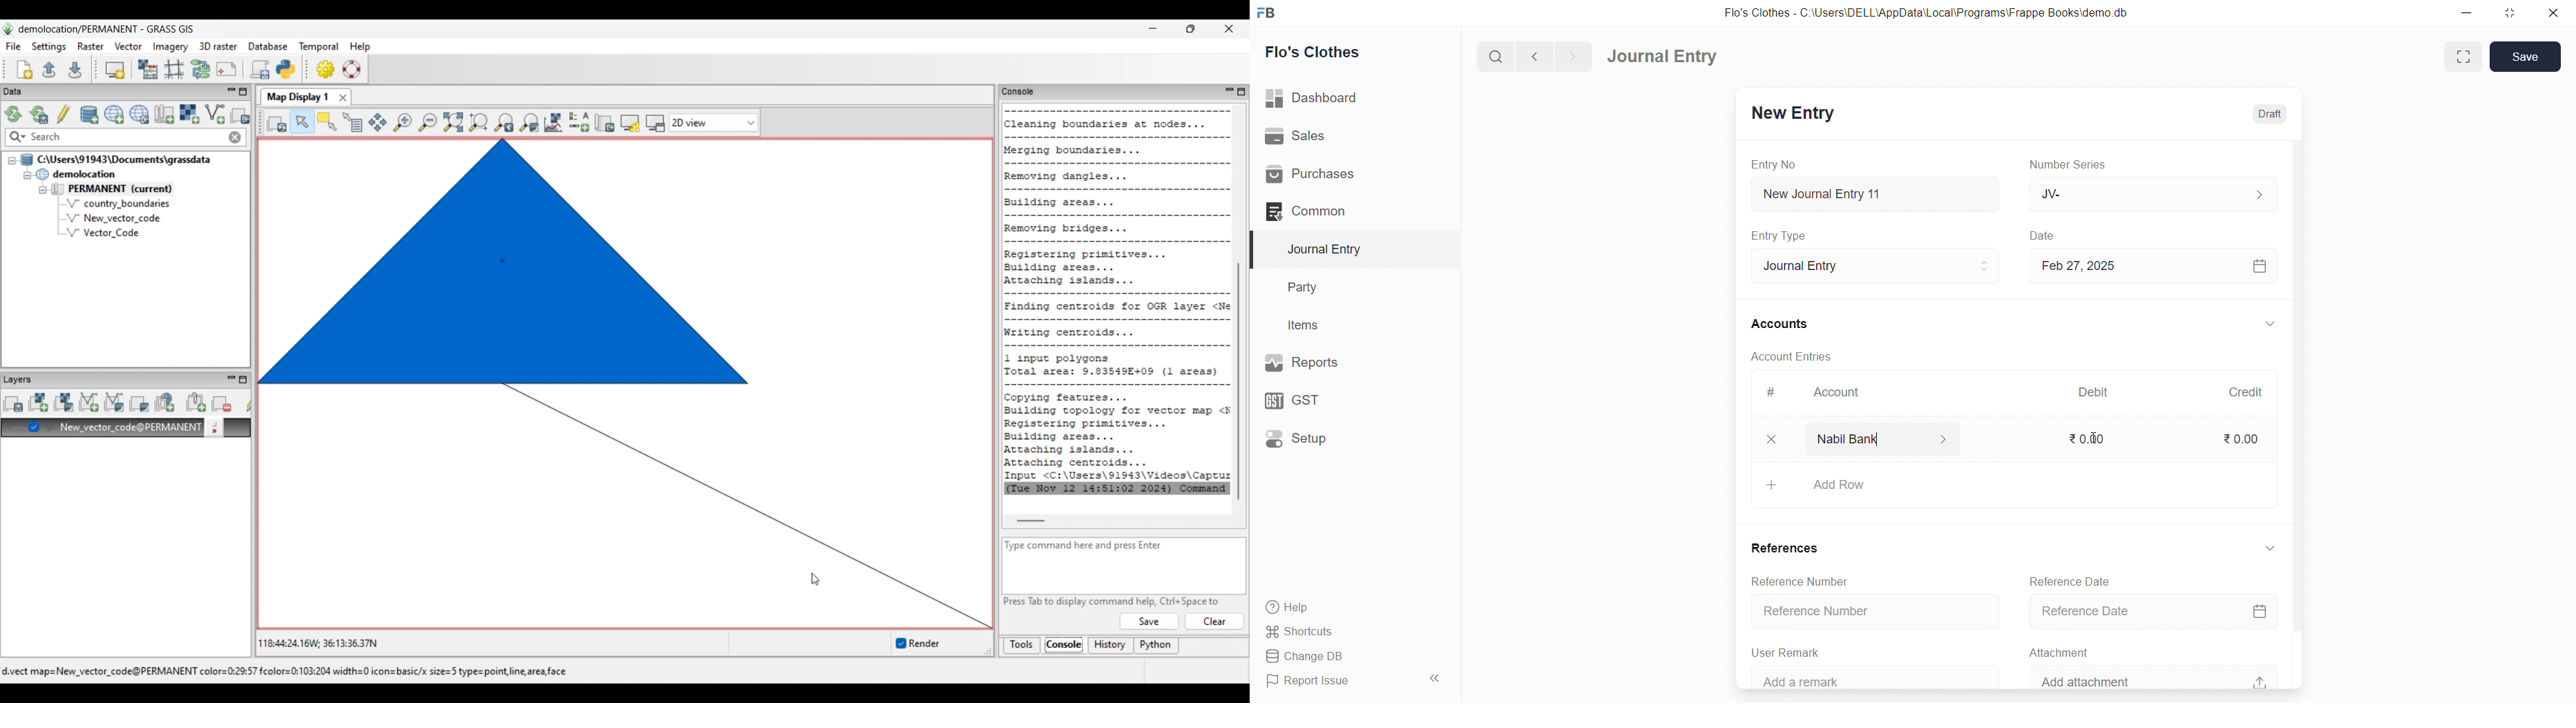  Describe the element at coordinates (2152, 266) in the screenshot. I see `Feb 27, 2025` at that location.